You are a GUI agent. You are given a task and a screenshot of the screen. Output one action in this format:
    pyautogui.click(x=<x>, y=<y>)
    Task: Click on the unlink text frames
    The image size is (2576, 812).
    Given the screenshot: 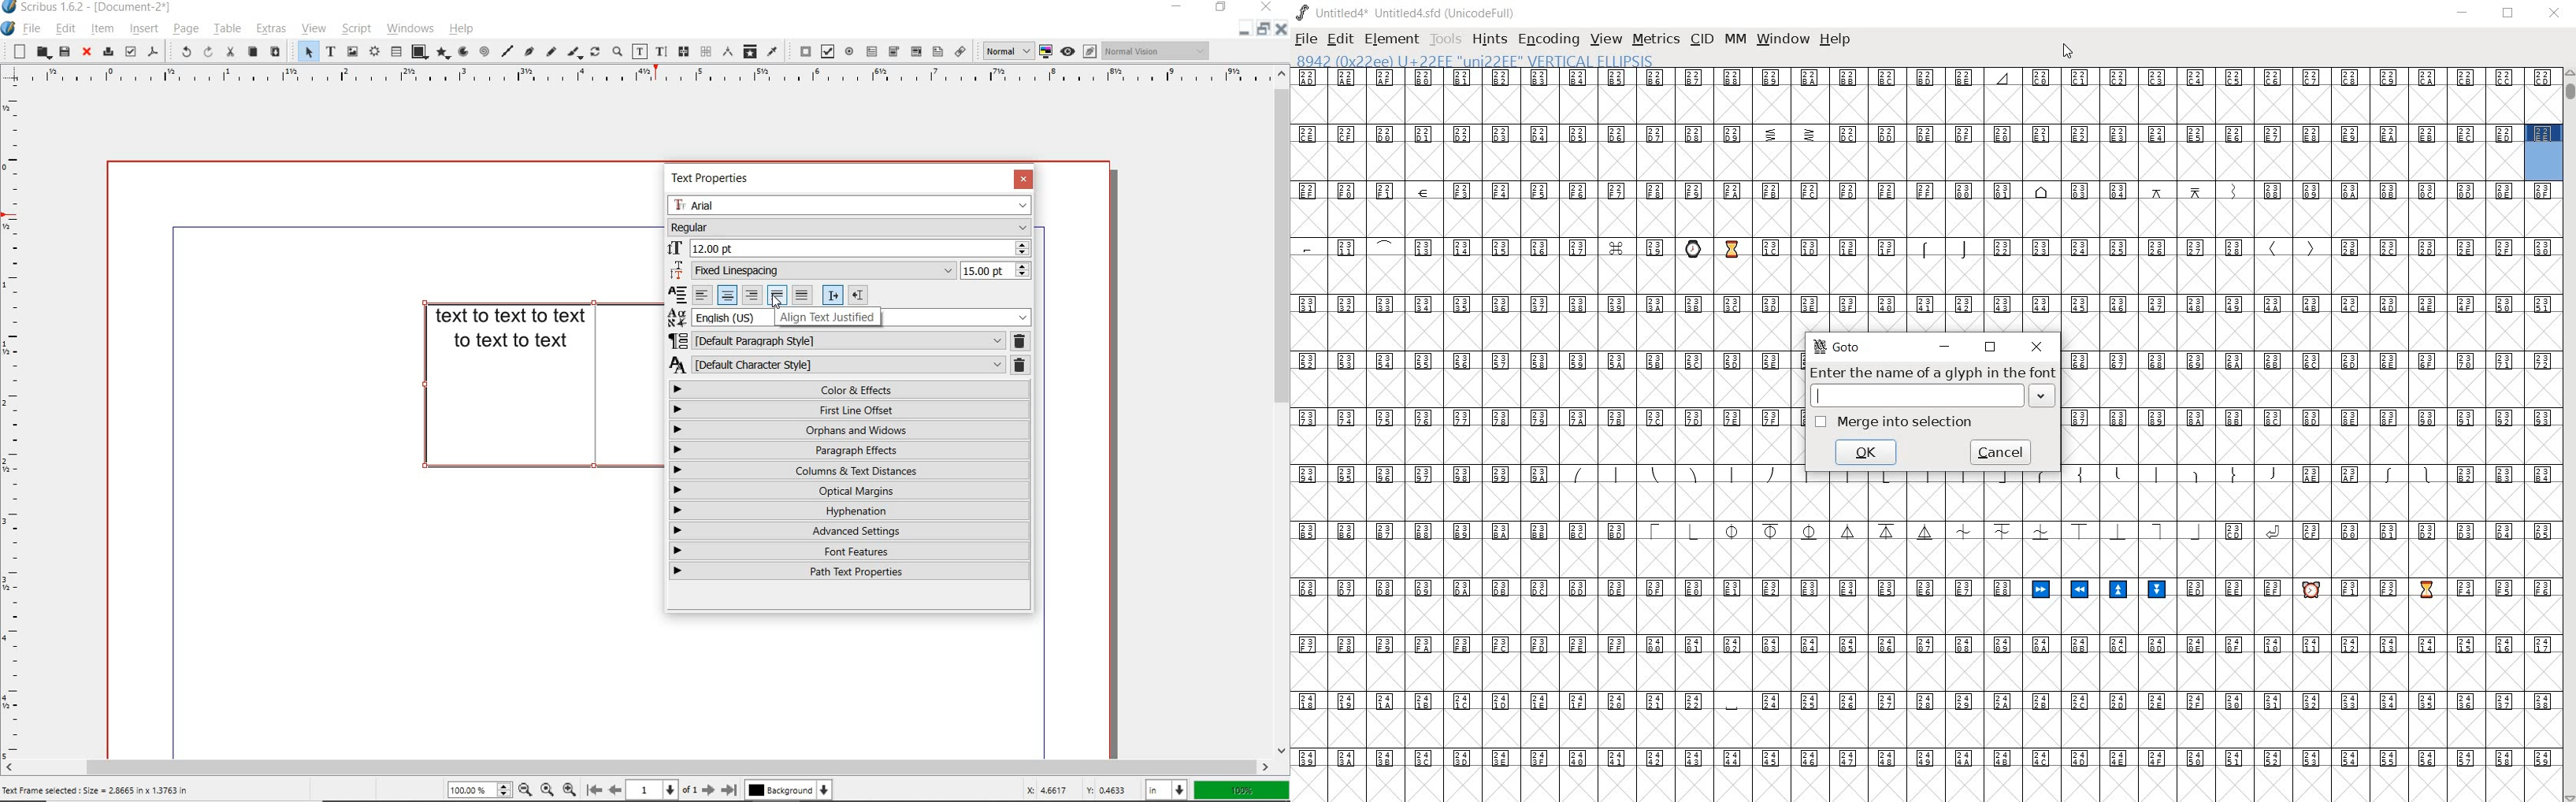 What is the action you would take?
    pyautogui.click(x=705, y=52)
    